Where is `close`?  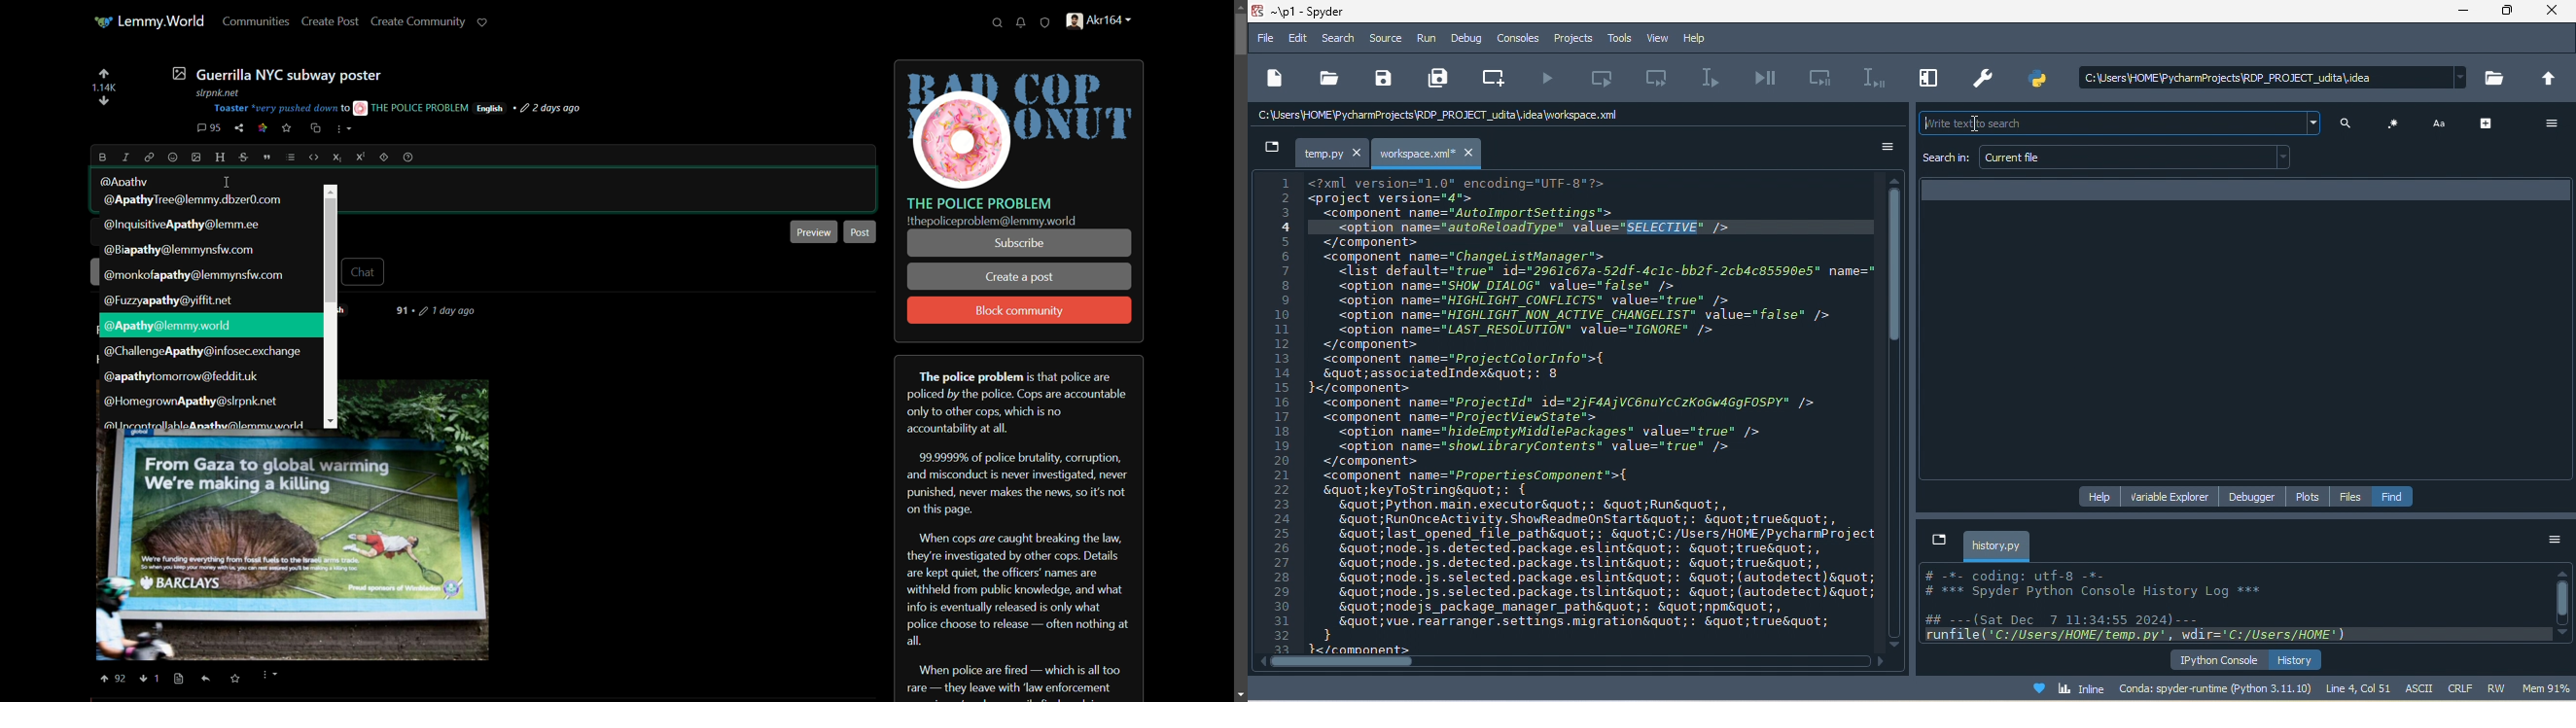 close is located at coordinates (2554, 13).